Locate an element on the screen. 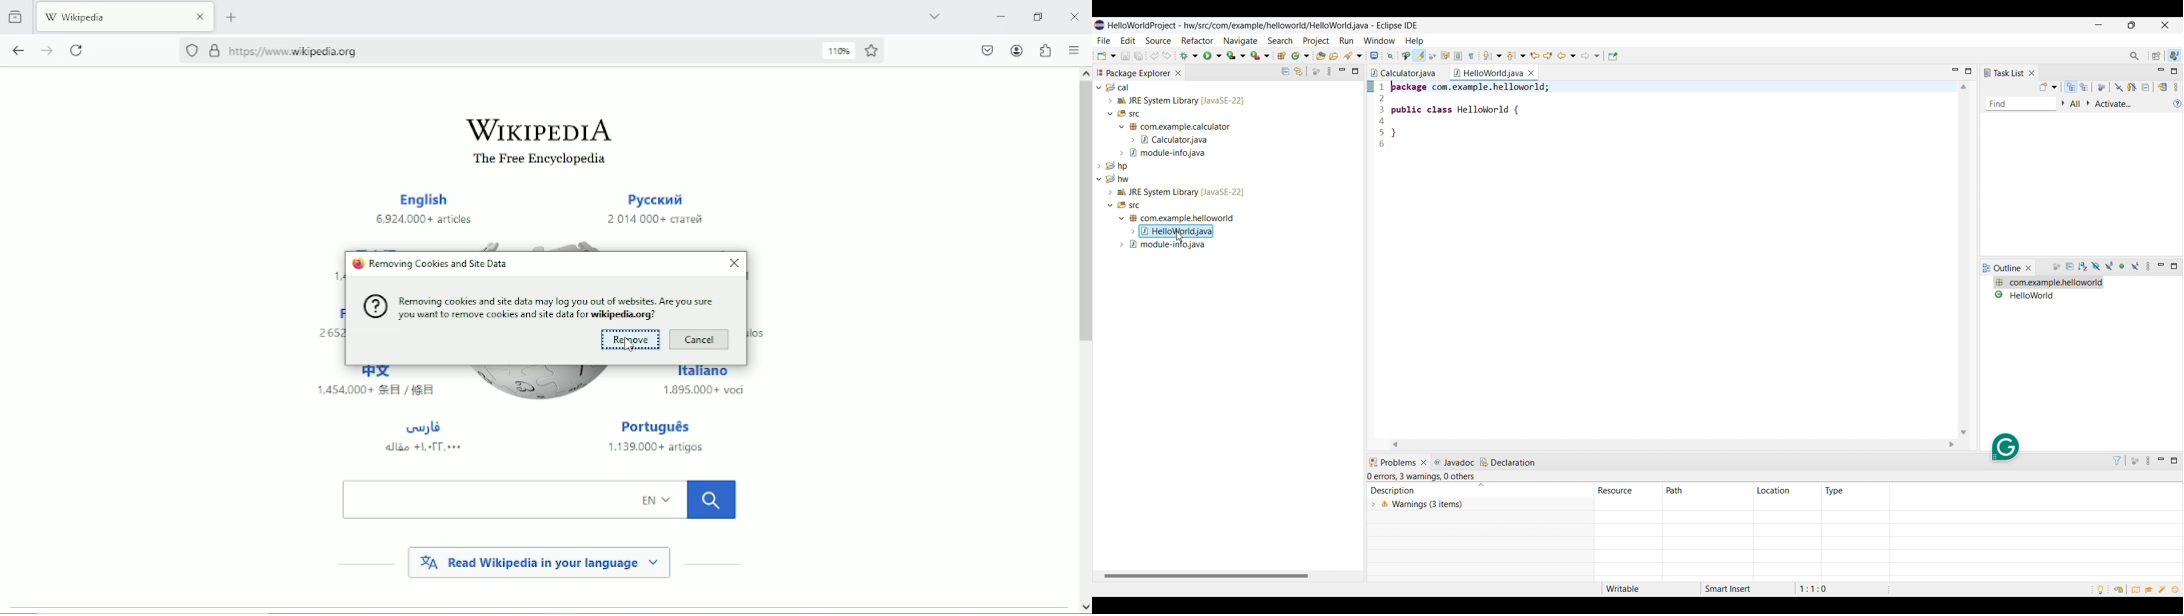 This screenshot has width=2184, height=616. calculator.java is located at coordinates (1404, 73).